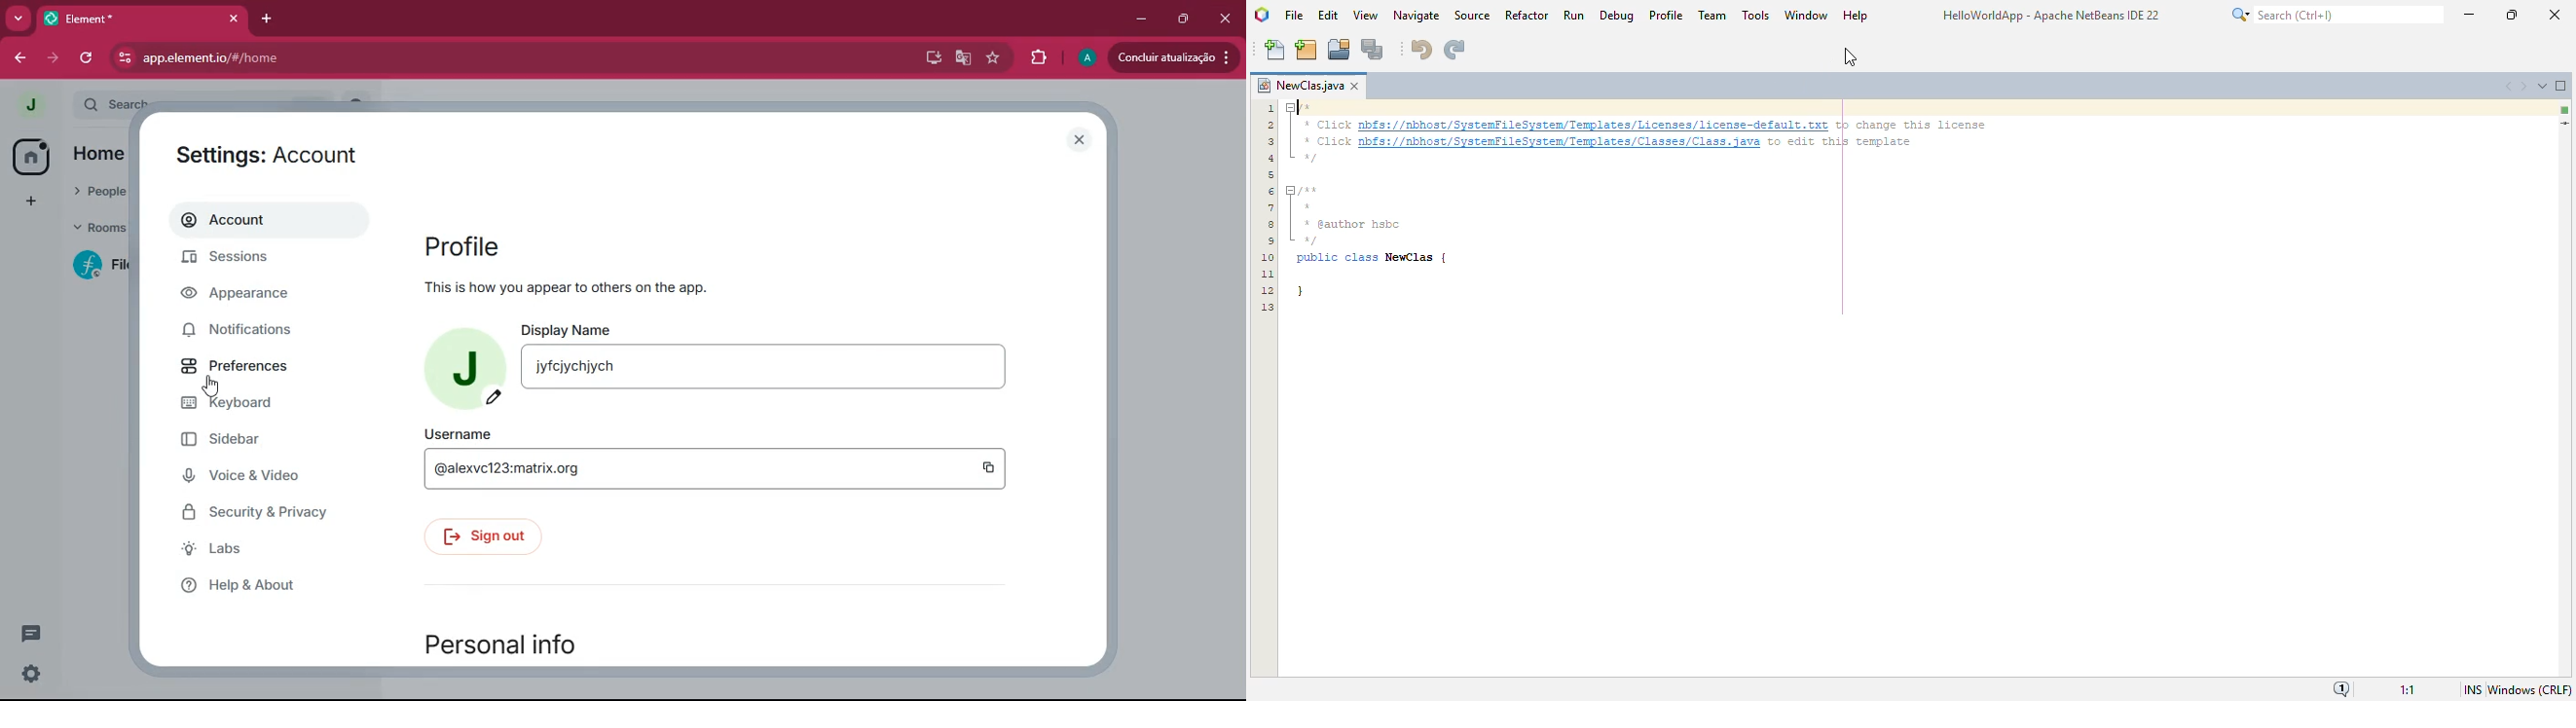  Describe the element at coordinates (20, 58) in the screenshot. I see `back` at that location.